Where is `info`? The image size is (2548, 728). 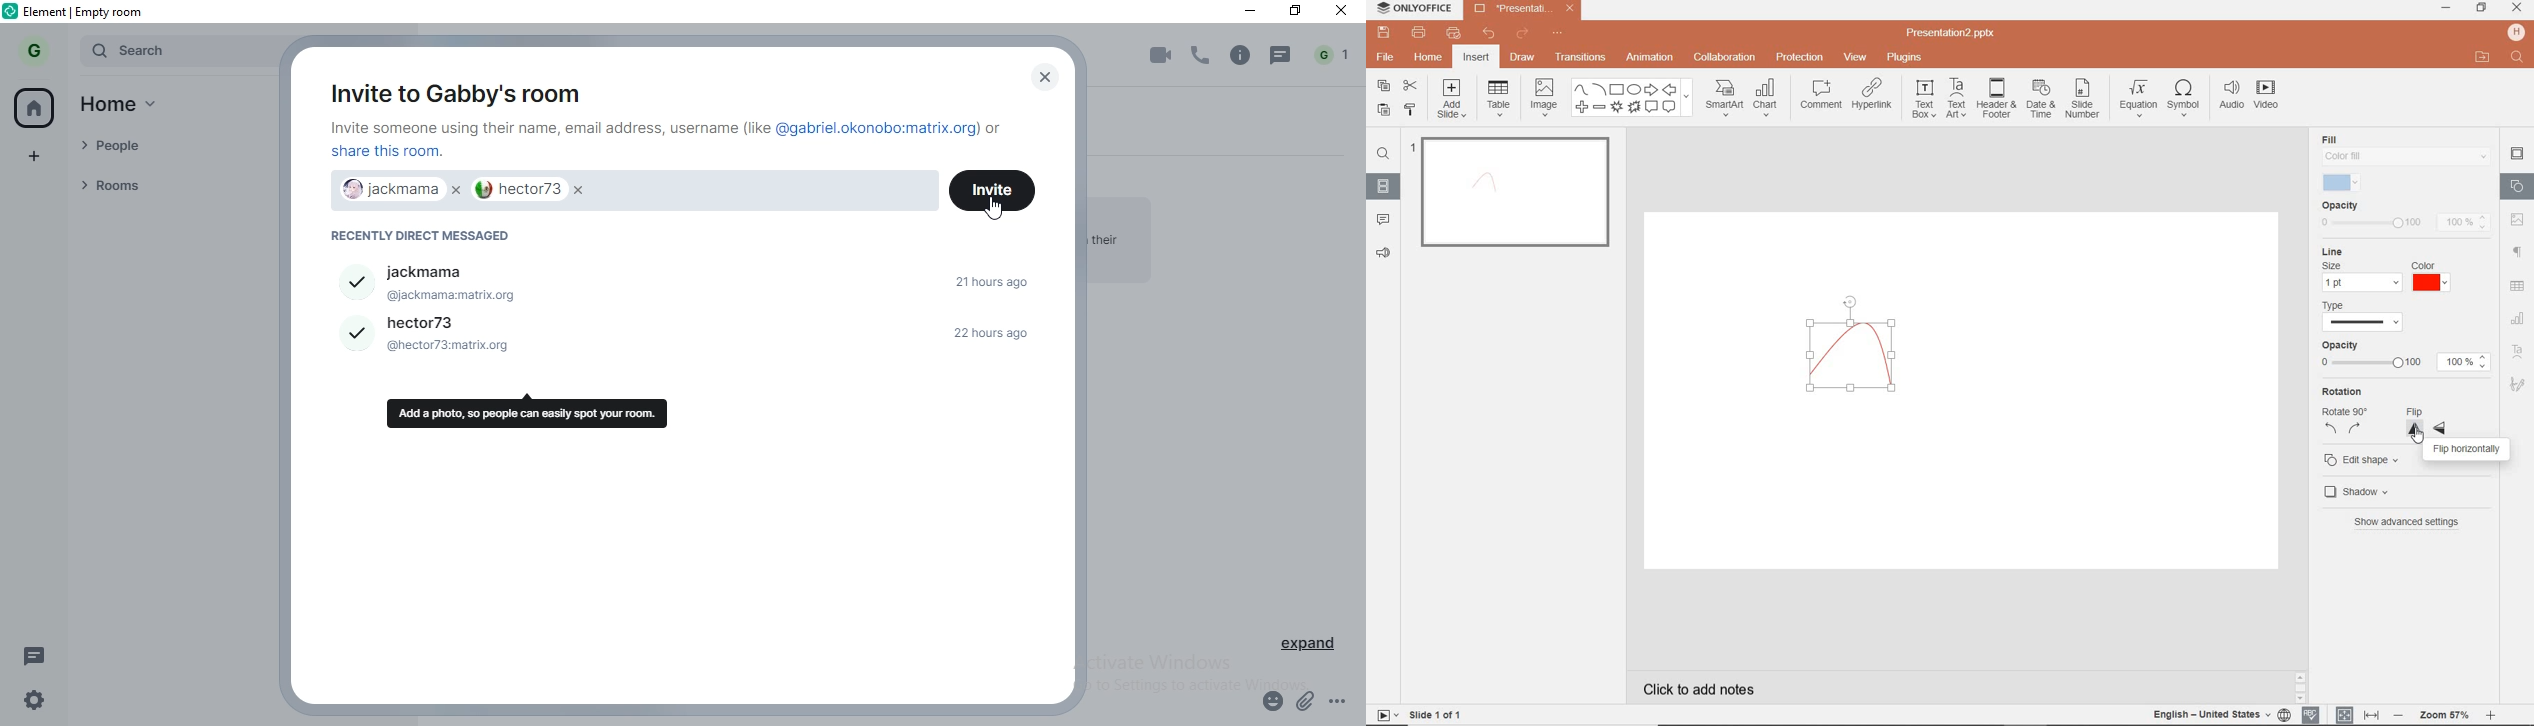 info is located at coordinates (1240, 55).